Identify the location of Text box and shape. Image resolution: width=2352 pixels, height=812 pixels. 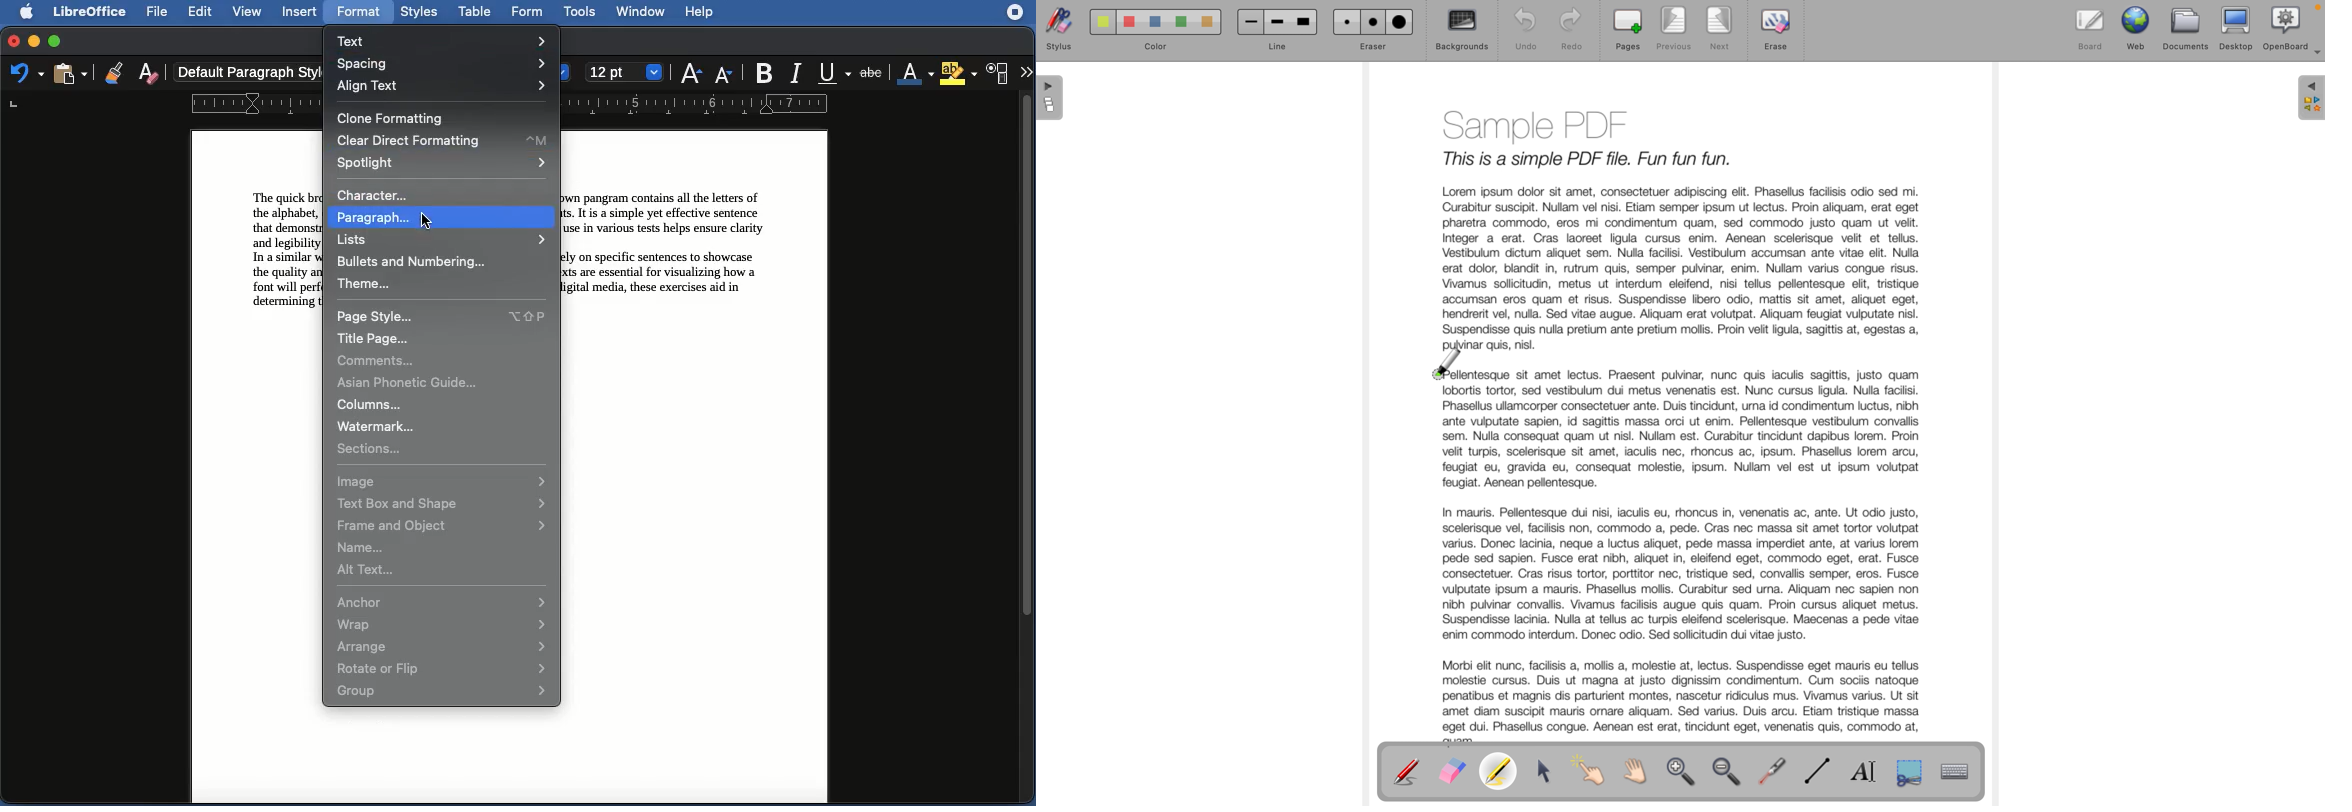
(444, 505).